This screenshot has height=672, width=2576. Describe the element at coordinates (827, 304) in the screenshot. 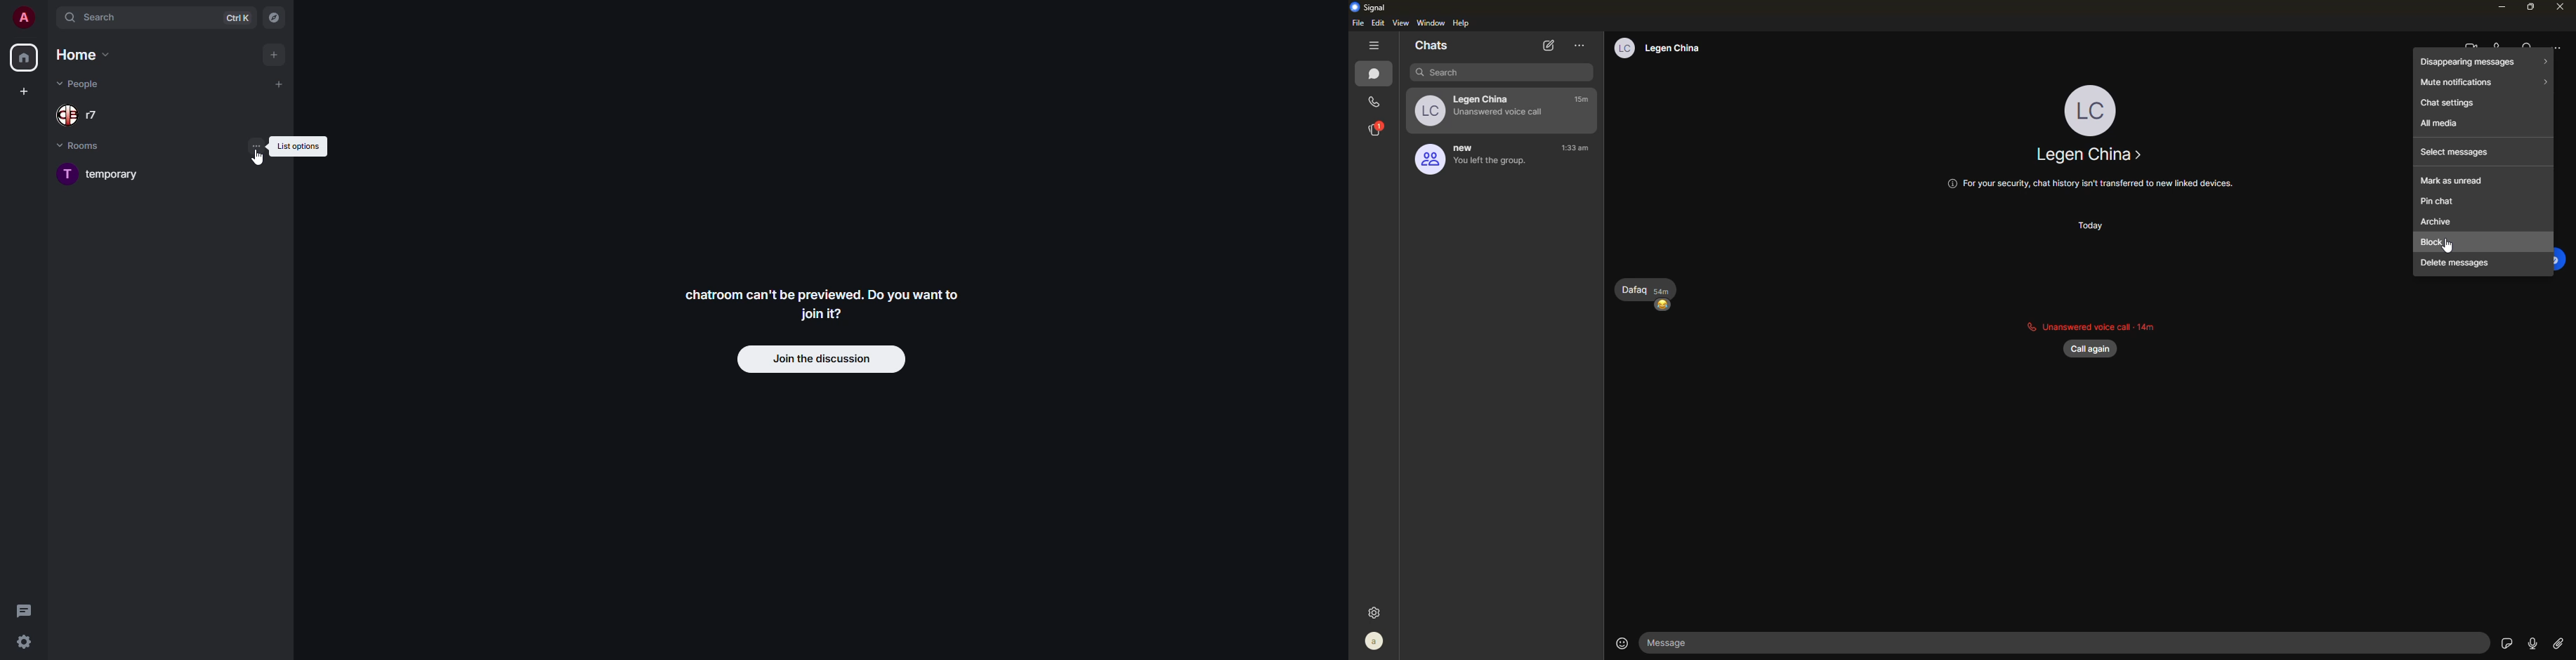

I see `chatroom can't be previewed` at that location.